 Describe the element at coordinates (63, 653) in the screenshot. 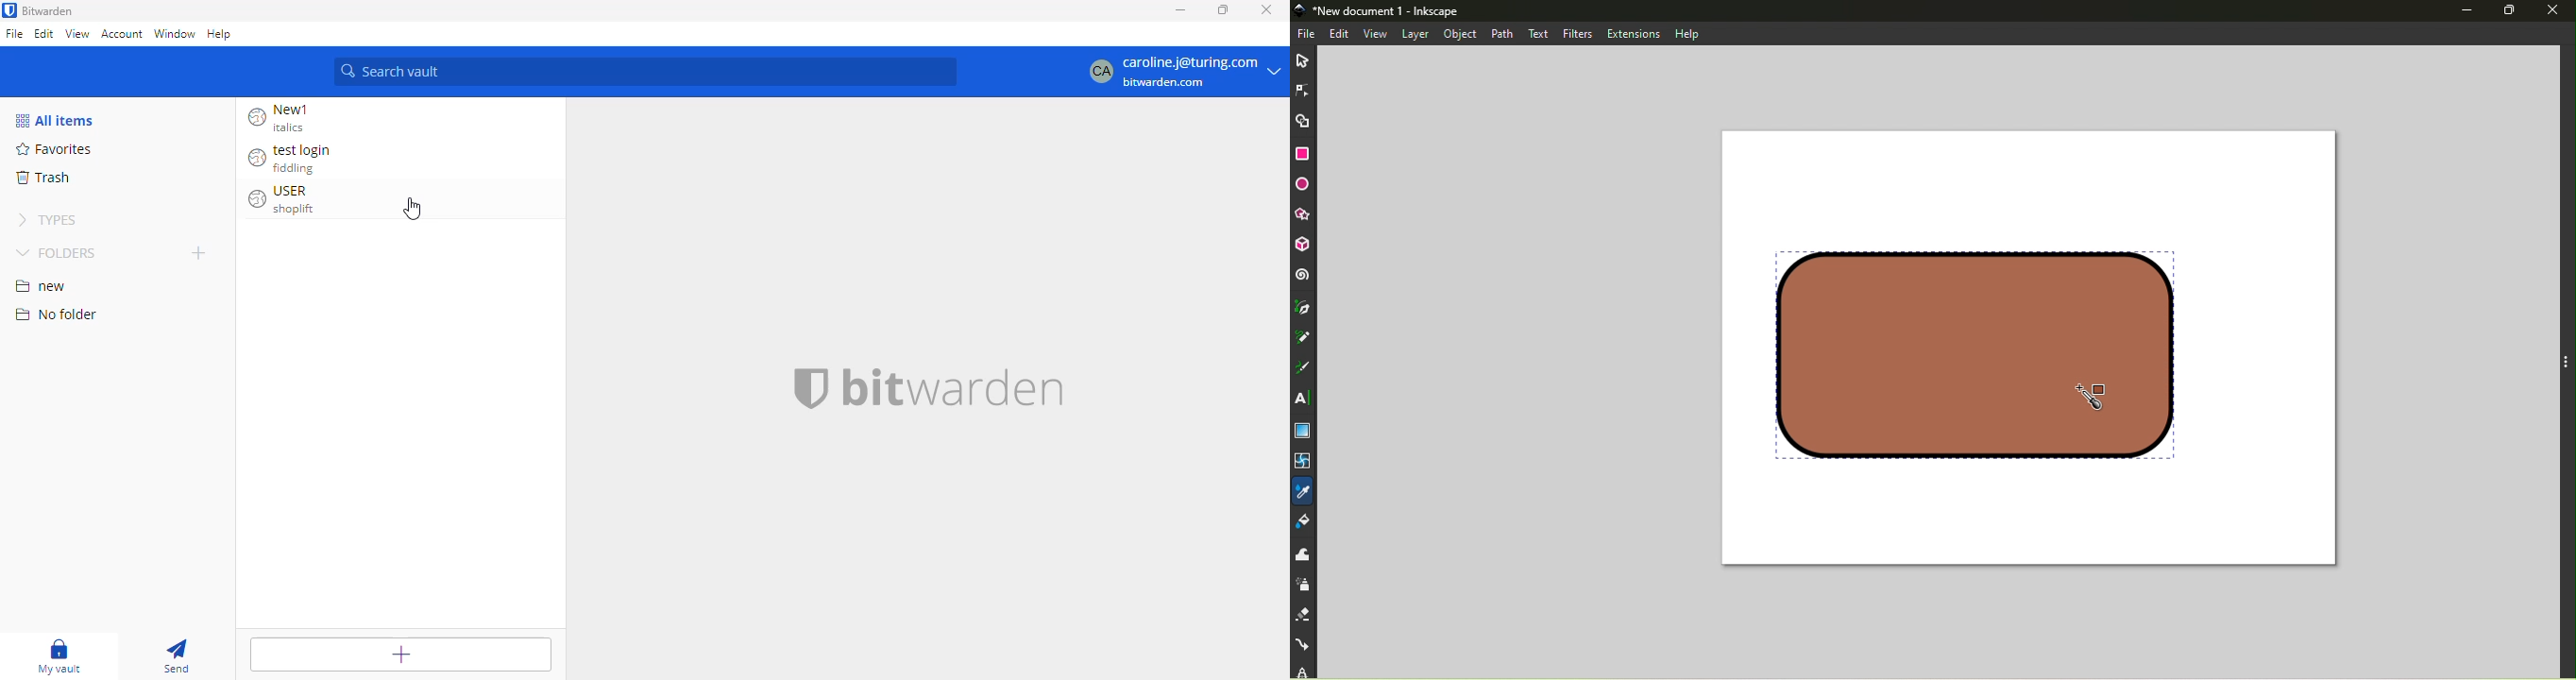

I see `my vault` at that location.